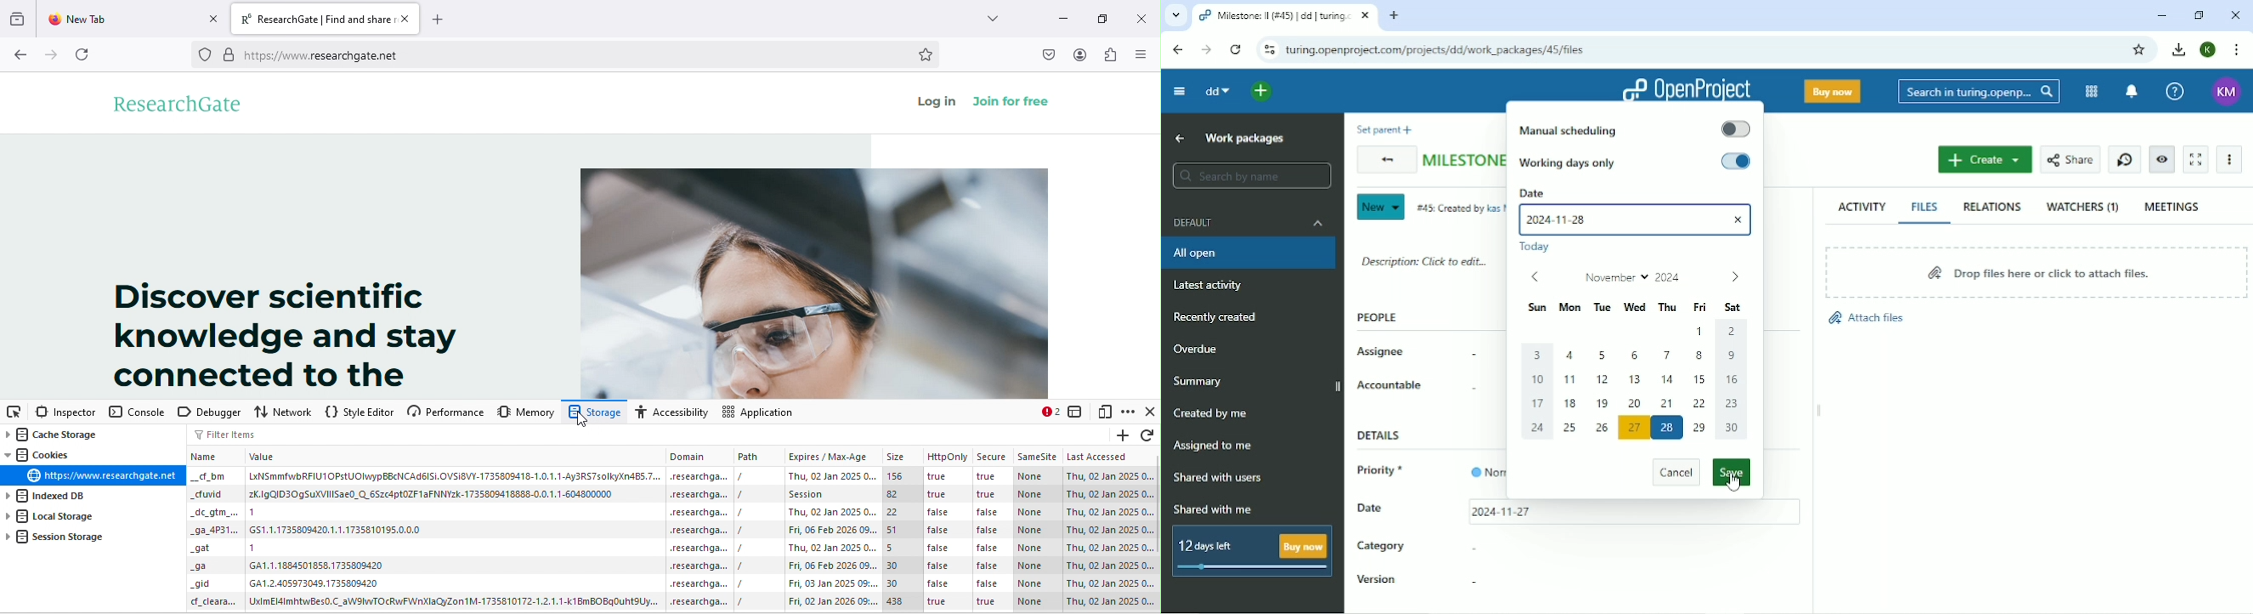  I want to click on accessibility, so click(671, 412).